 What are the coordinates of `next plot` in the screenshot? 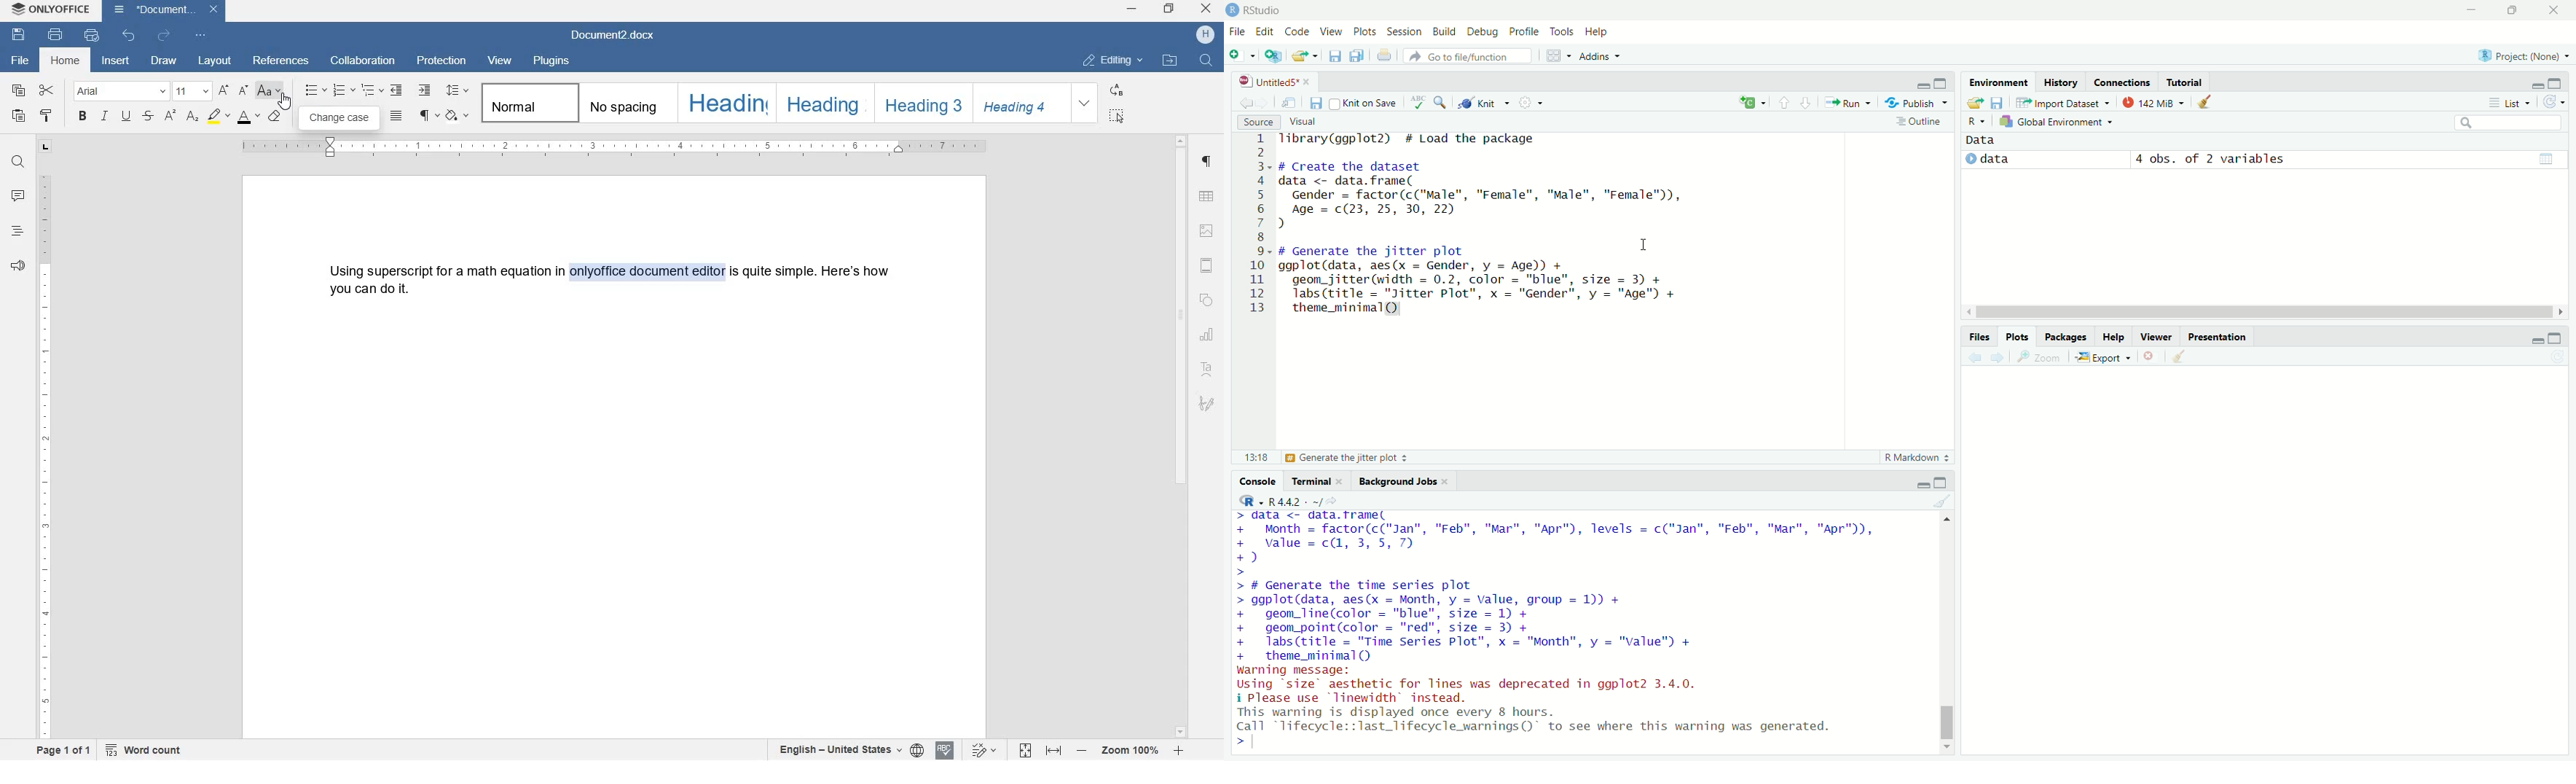 It's located at (1999, 358).